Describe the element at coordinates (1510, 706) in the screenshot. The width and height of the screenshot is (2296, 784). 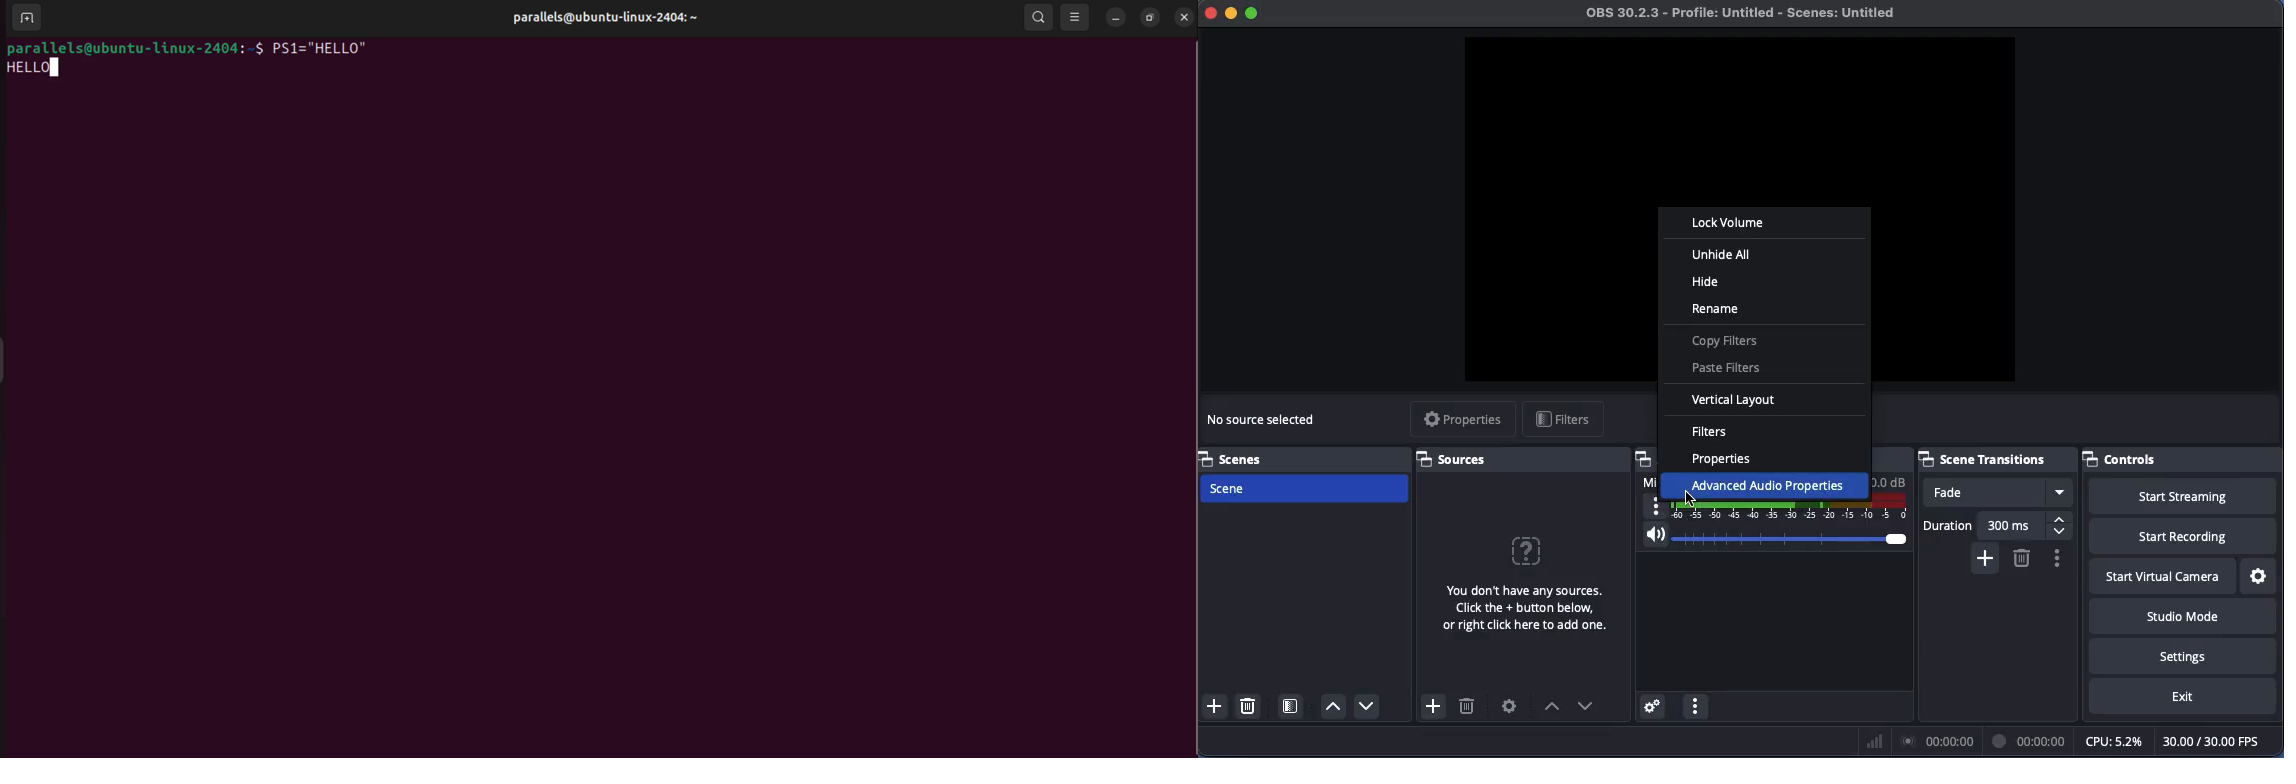
I see `Settings` at that location.